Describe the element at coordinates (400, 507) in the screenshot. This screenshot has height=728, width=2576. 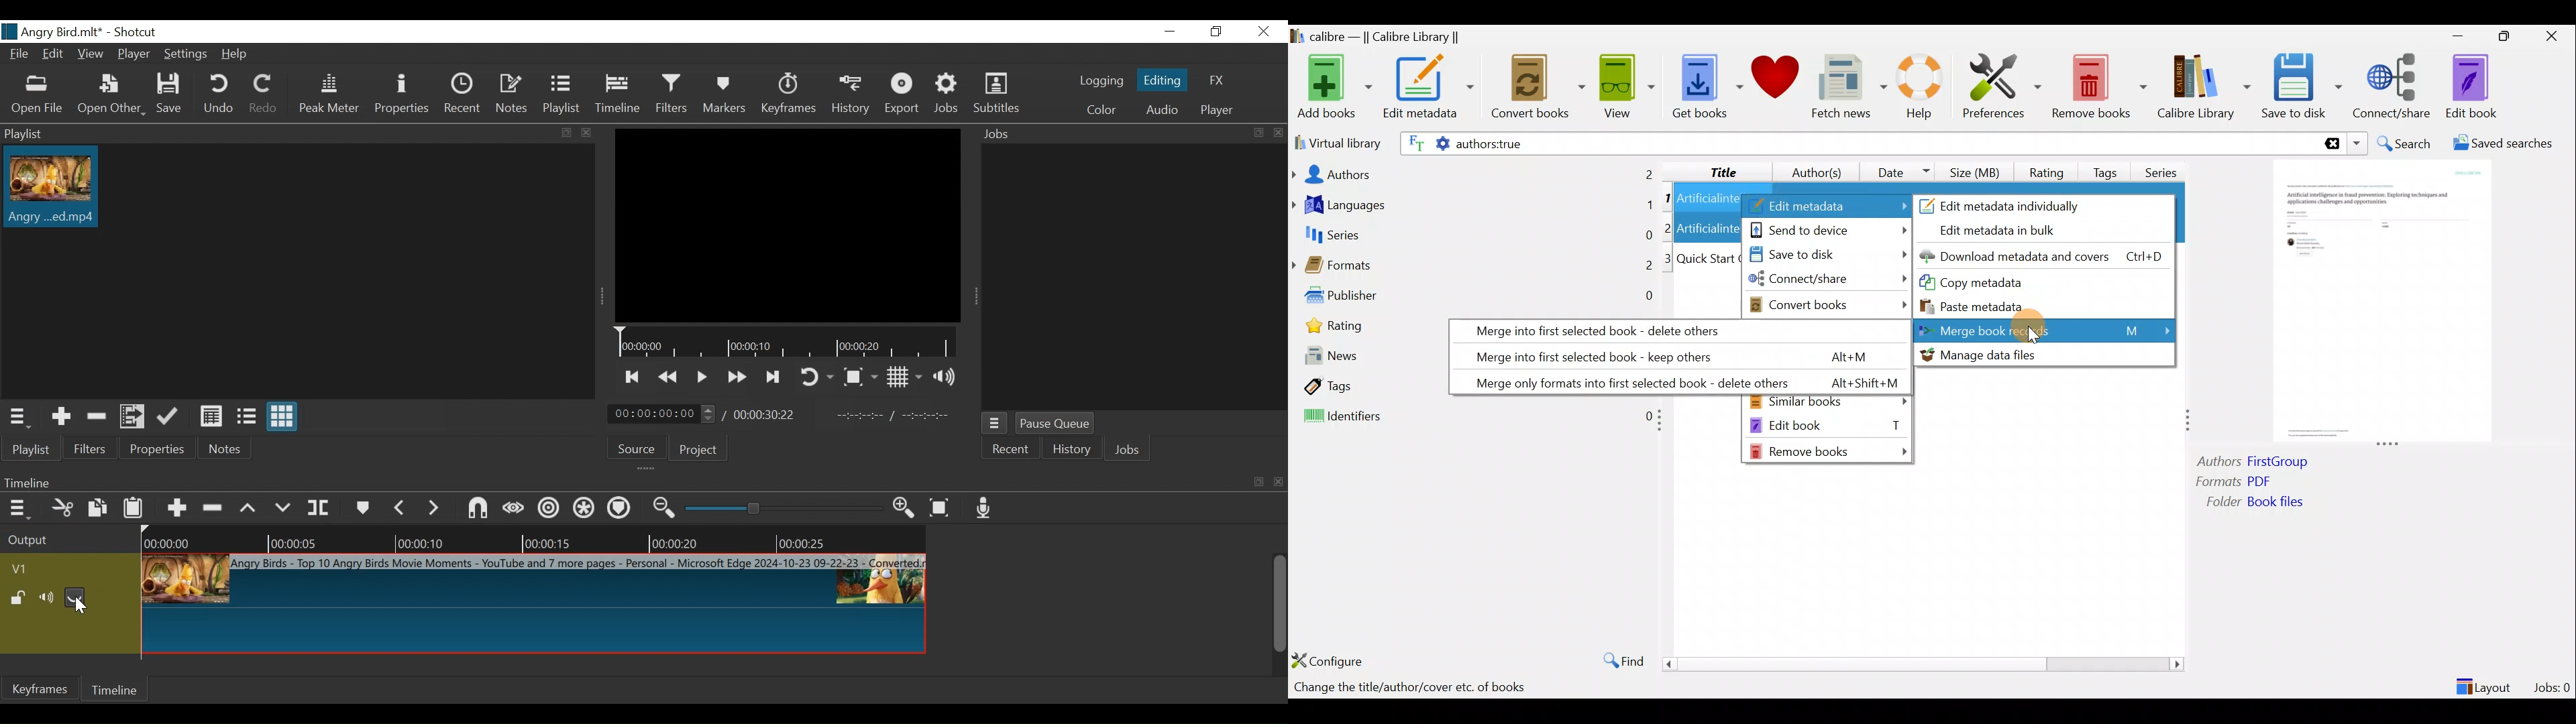
I see `Previous marker` at that location.